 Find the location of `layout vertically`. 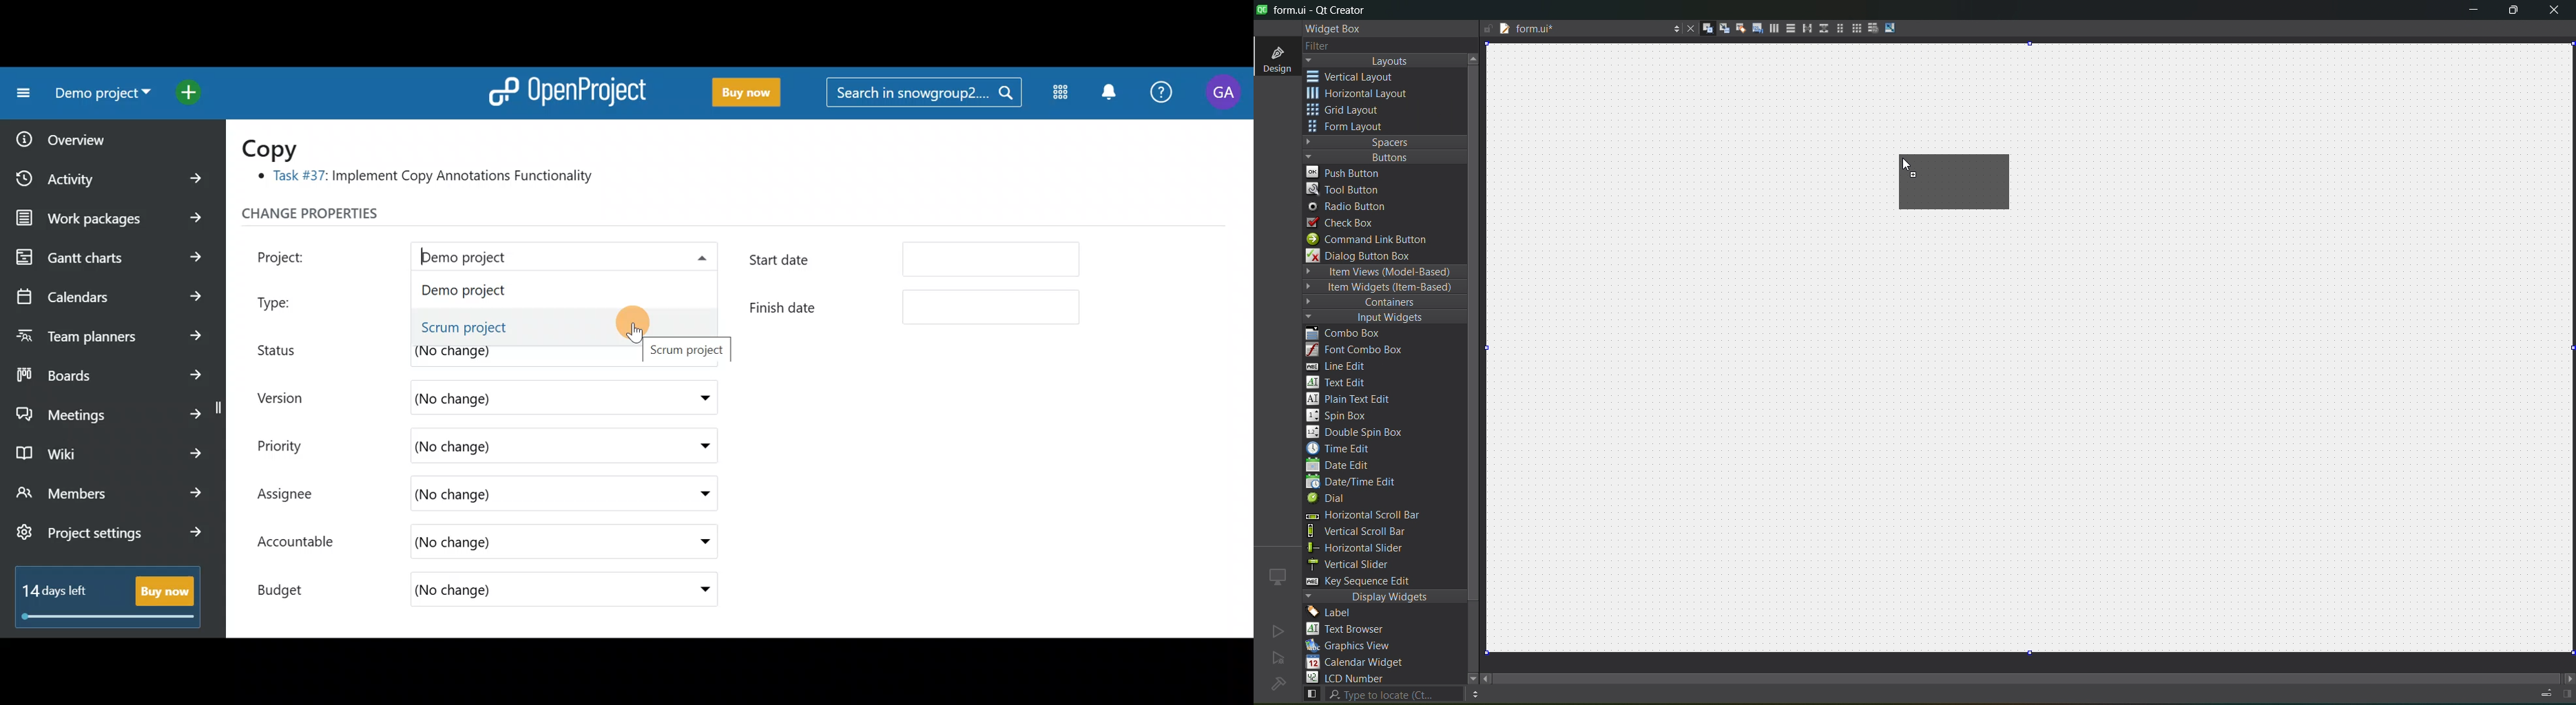

layout vertically is located at coordinates (1787, 28).